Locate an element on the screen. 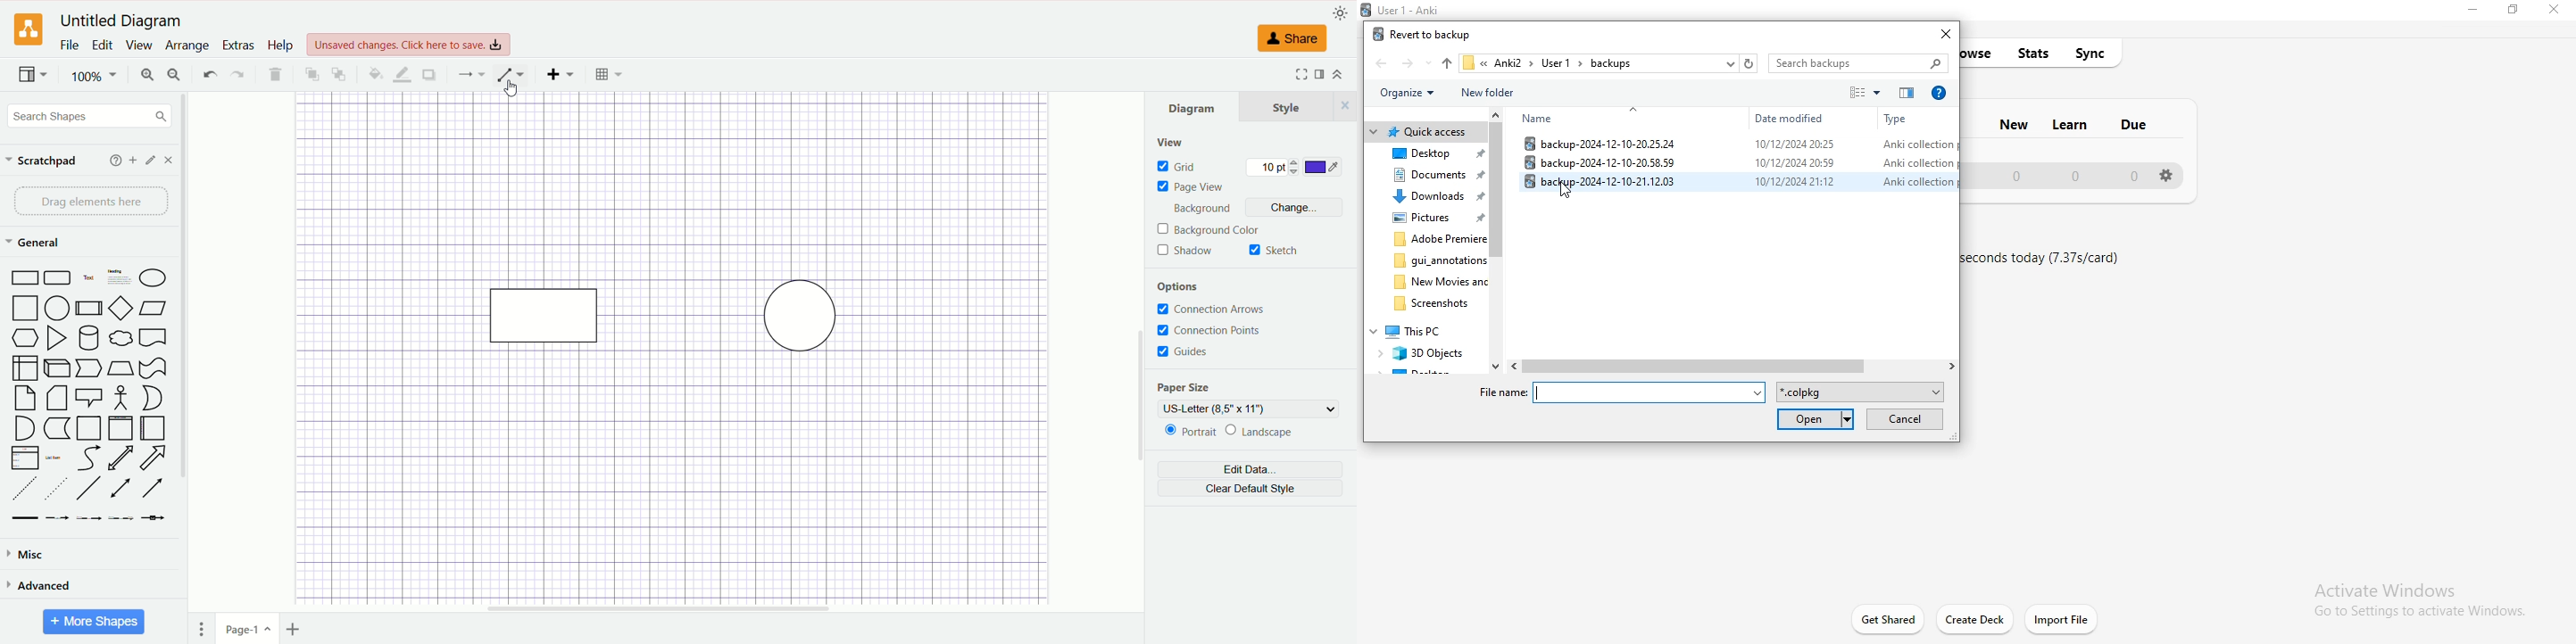  Arrow Line is located at coordinates (153, 490).